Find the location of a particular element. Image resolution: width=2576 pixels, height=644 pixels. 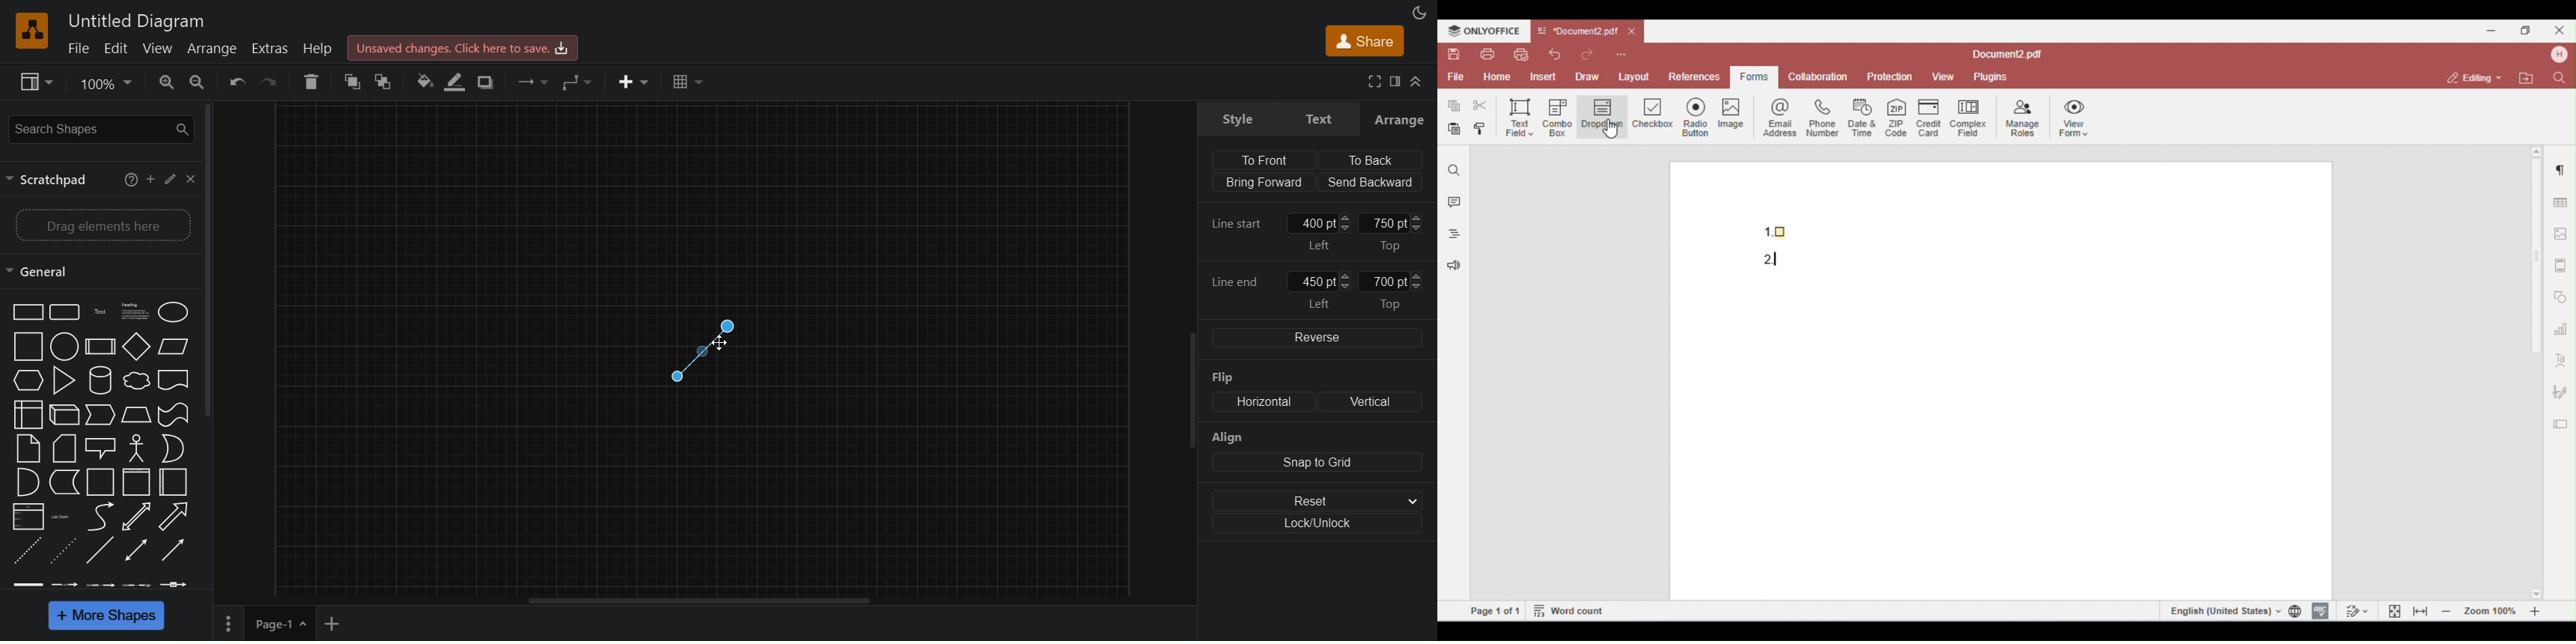

delete is located at coordinates (314, 80).